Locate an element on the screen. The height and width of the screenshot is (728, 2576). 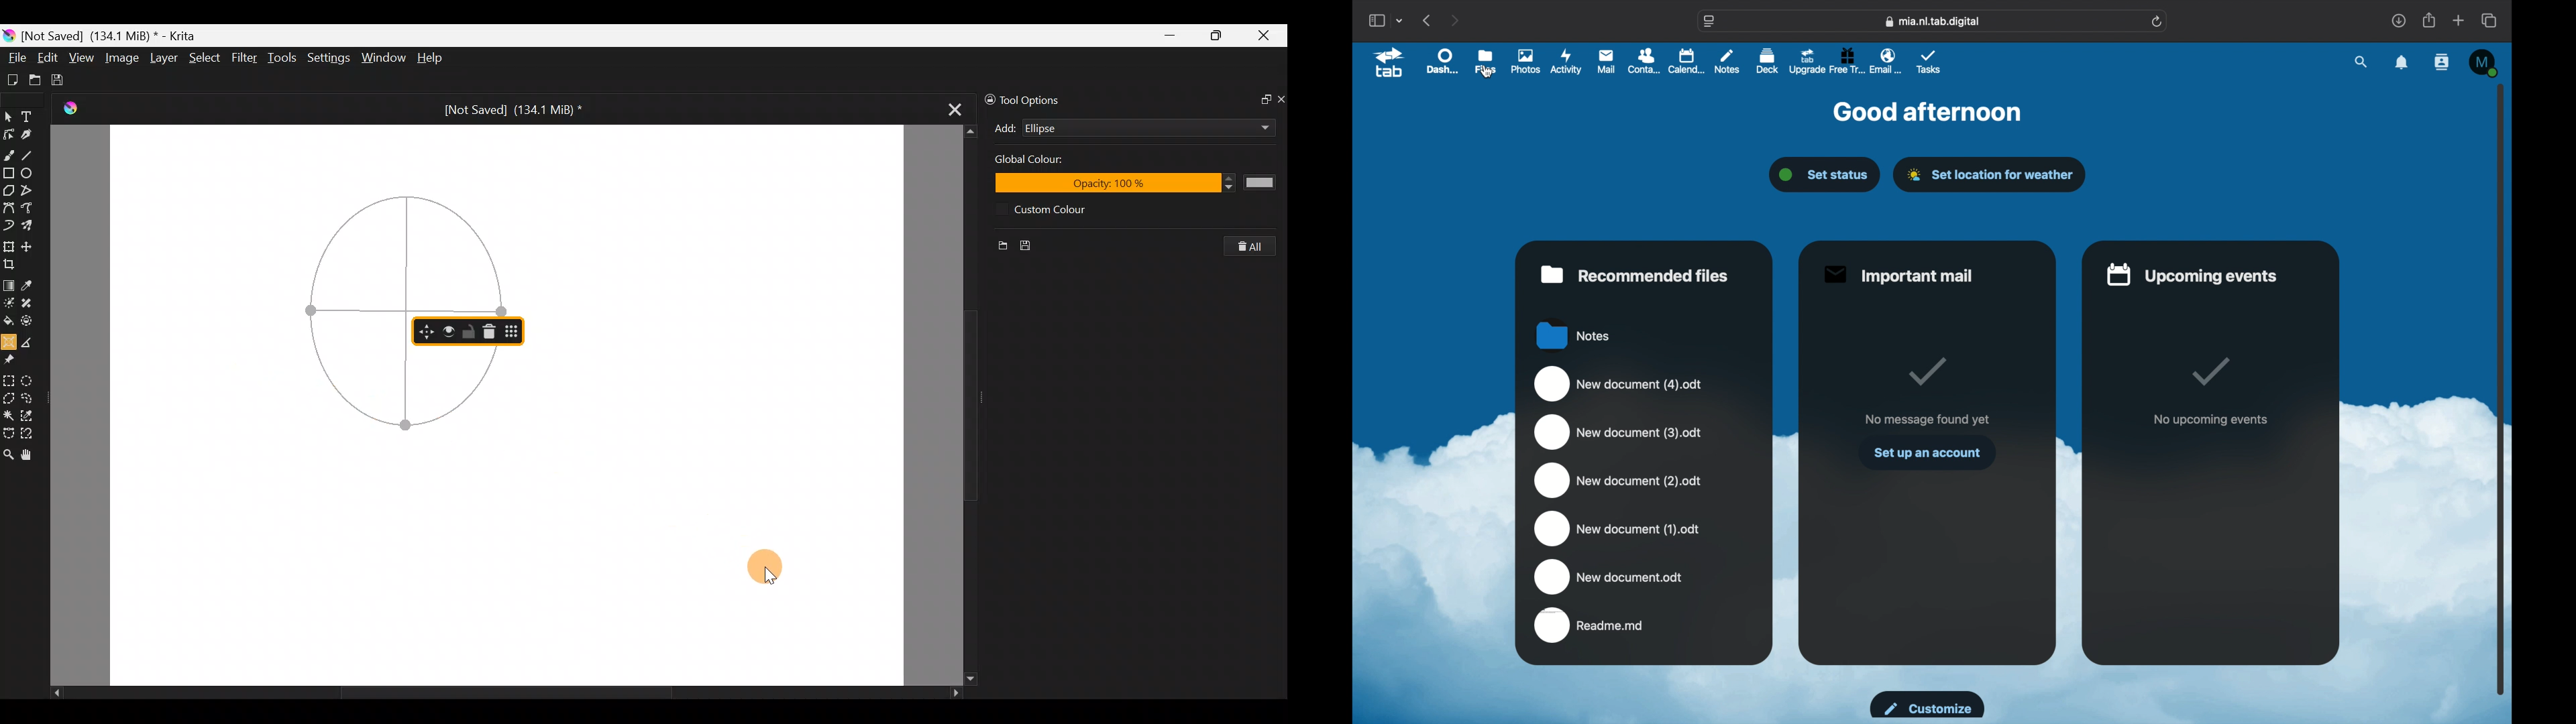
important mail is located at coordinates (1897, 275).